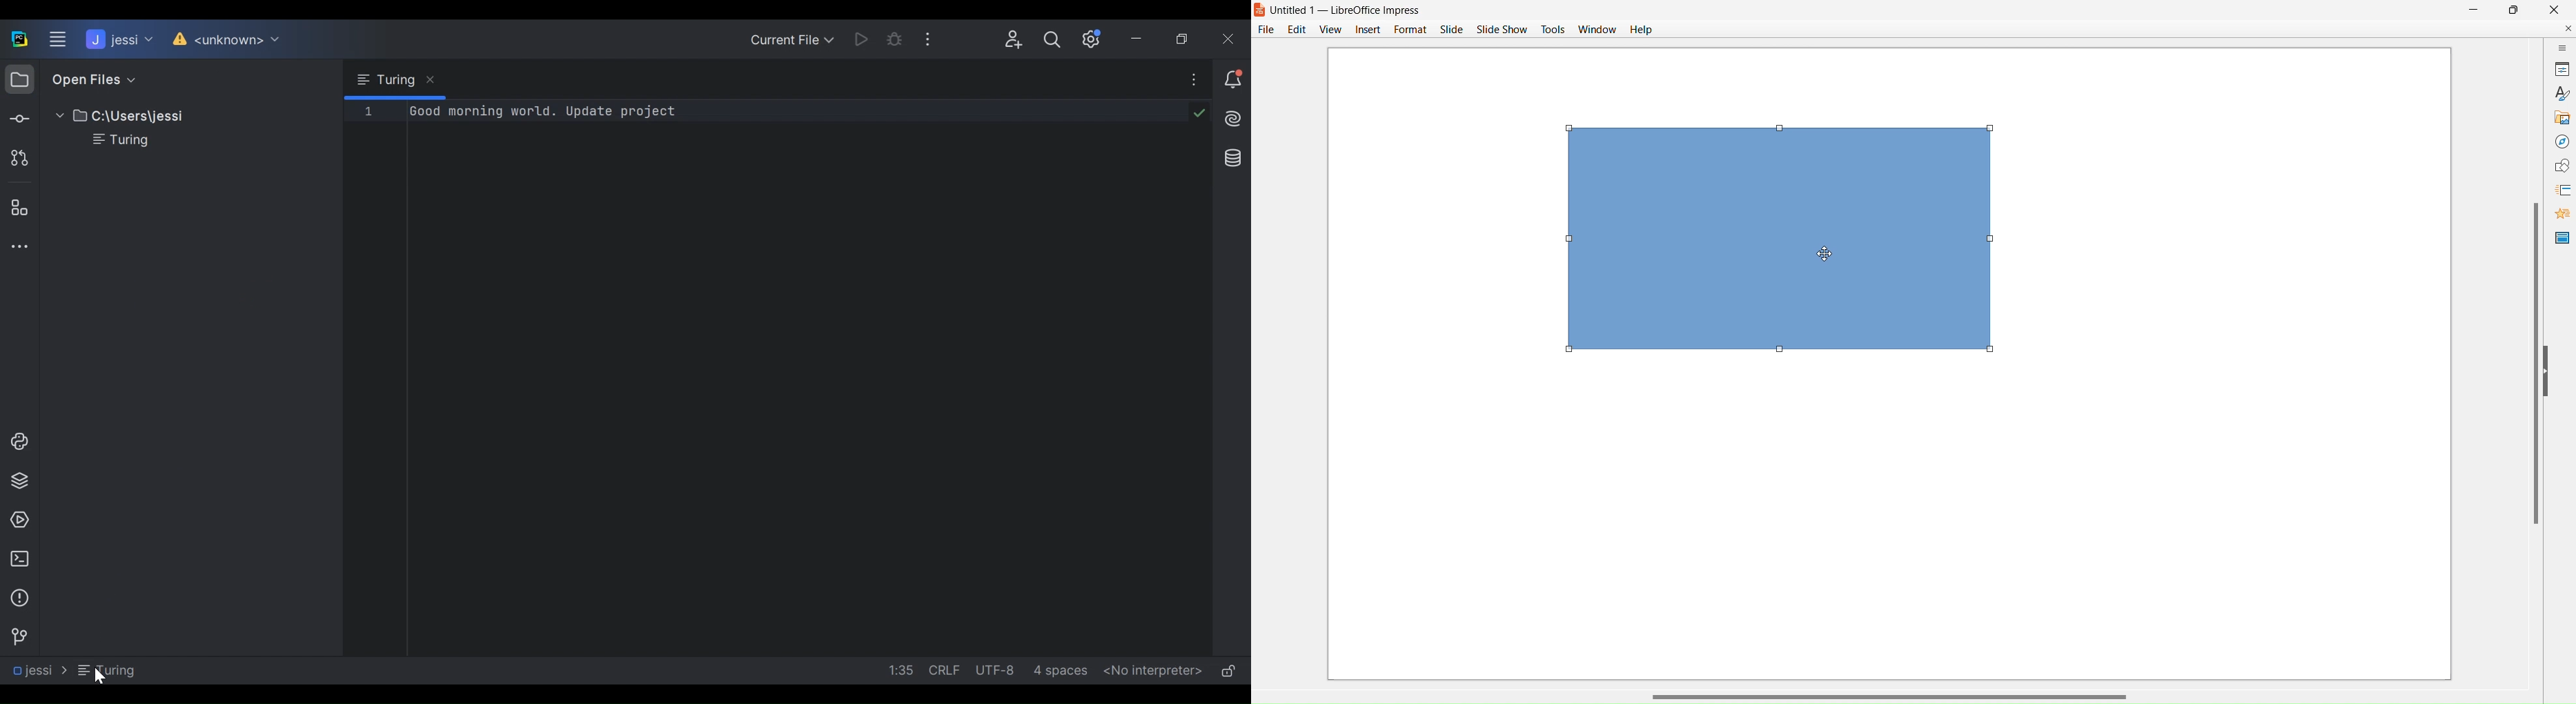 The image size is (2576, 728). Describe the element at coordinates (1597, 29) in the screenshot. I see `Window` at that location.